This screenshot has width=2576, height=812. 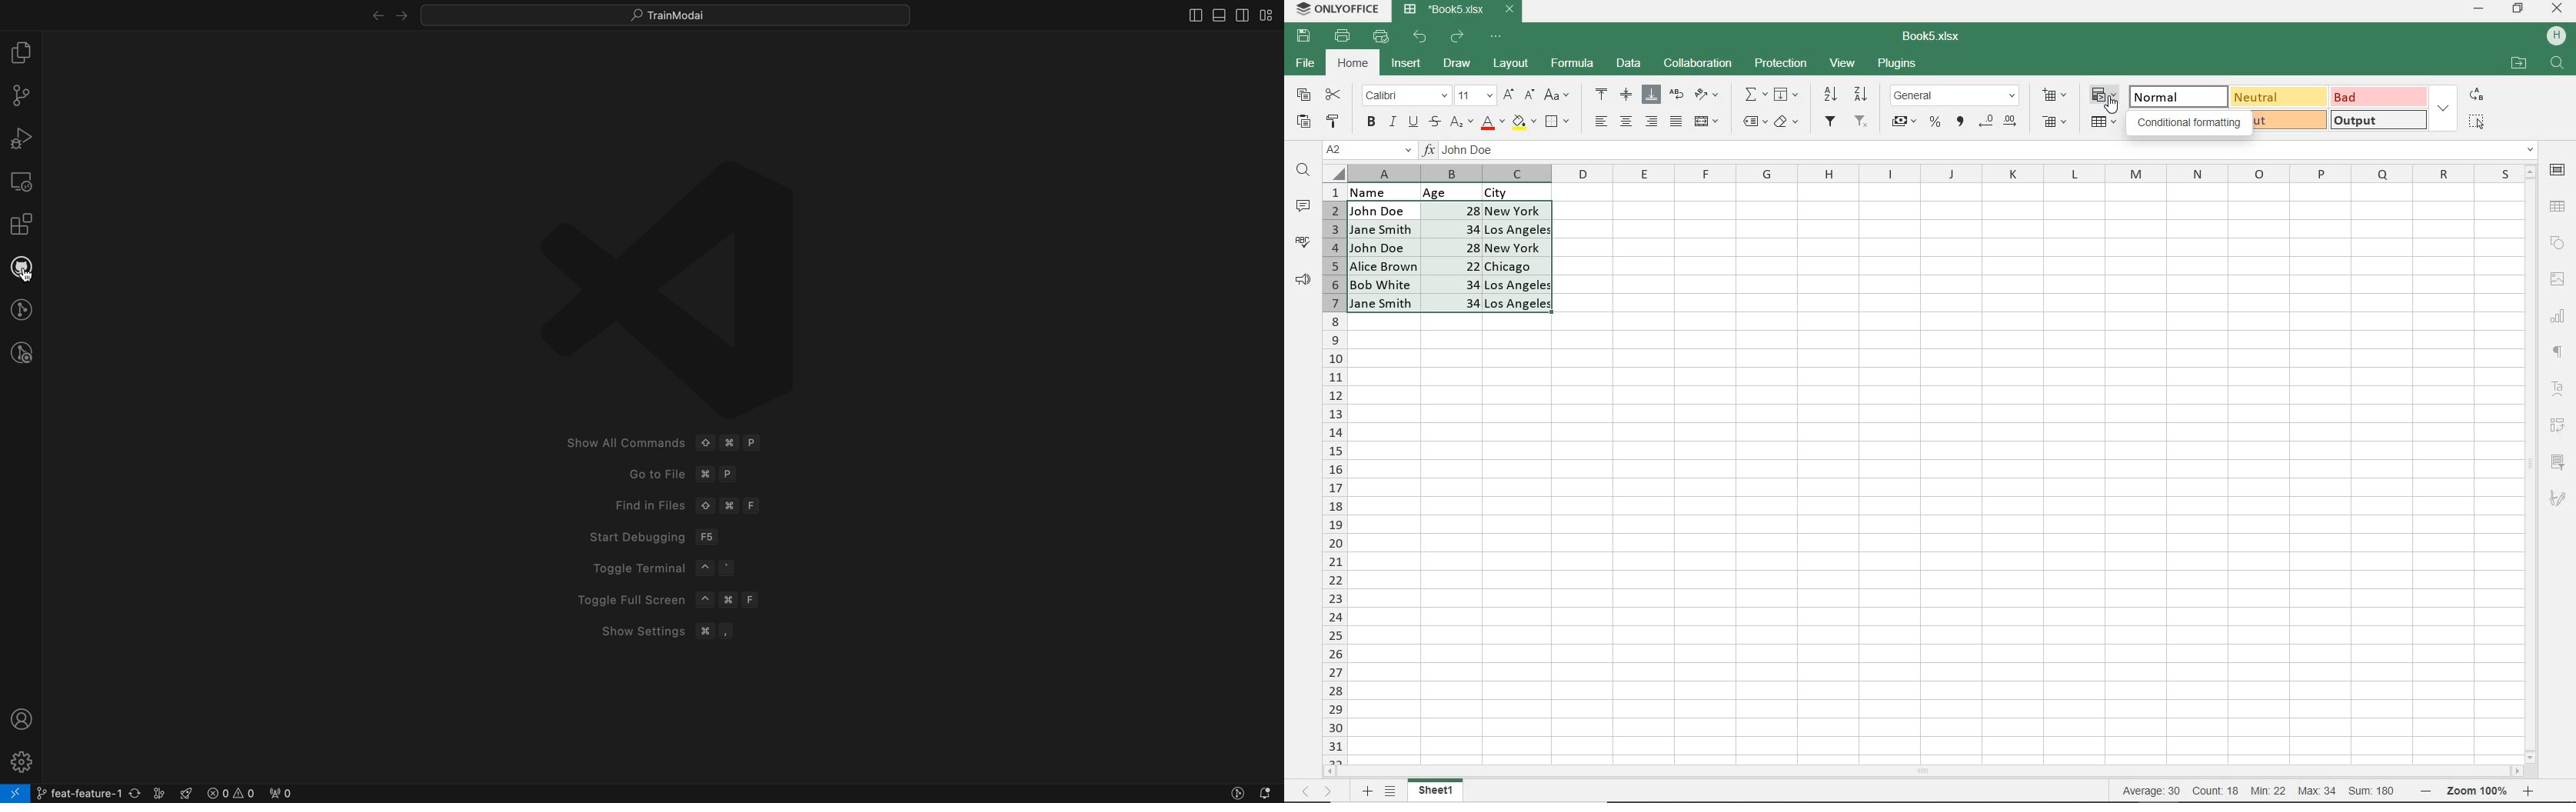 What do you see at coordinates (21, 137) in the screenshot?
I see `debugger` at bounding box center [21, 137].